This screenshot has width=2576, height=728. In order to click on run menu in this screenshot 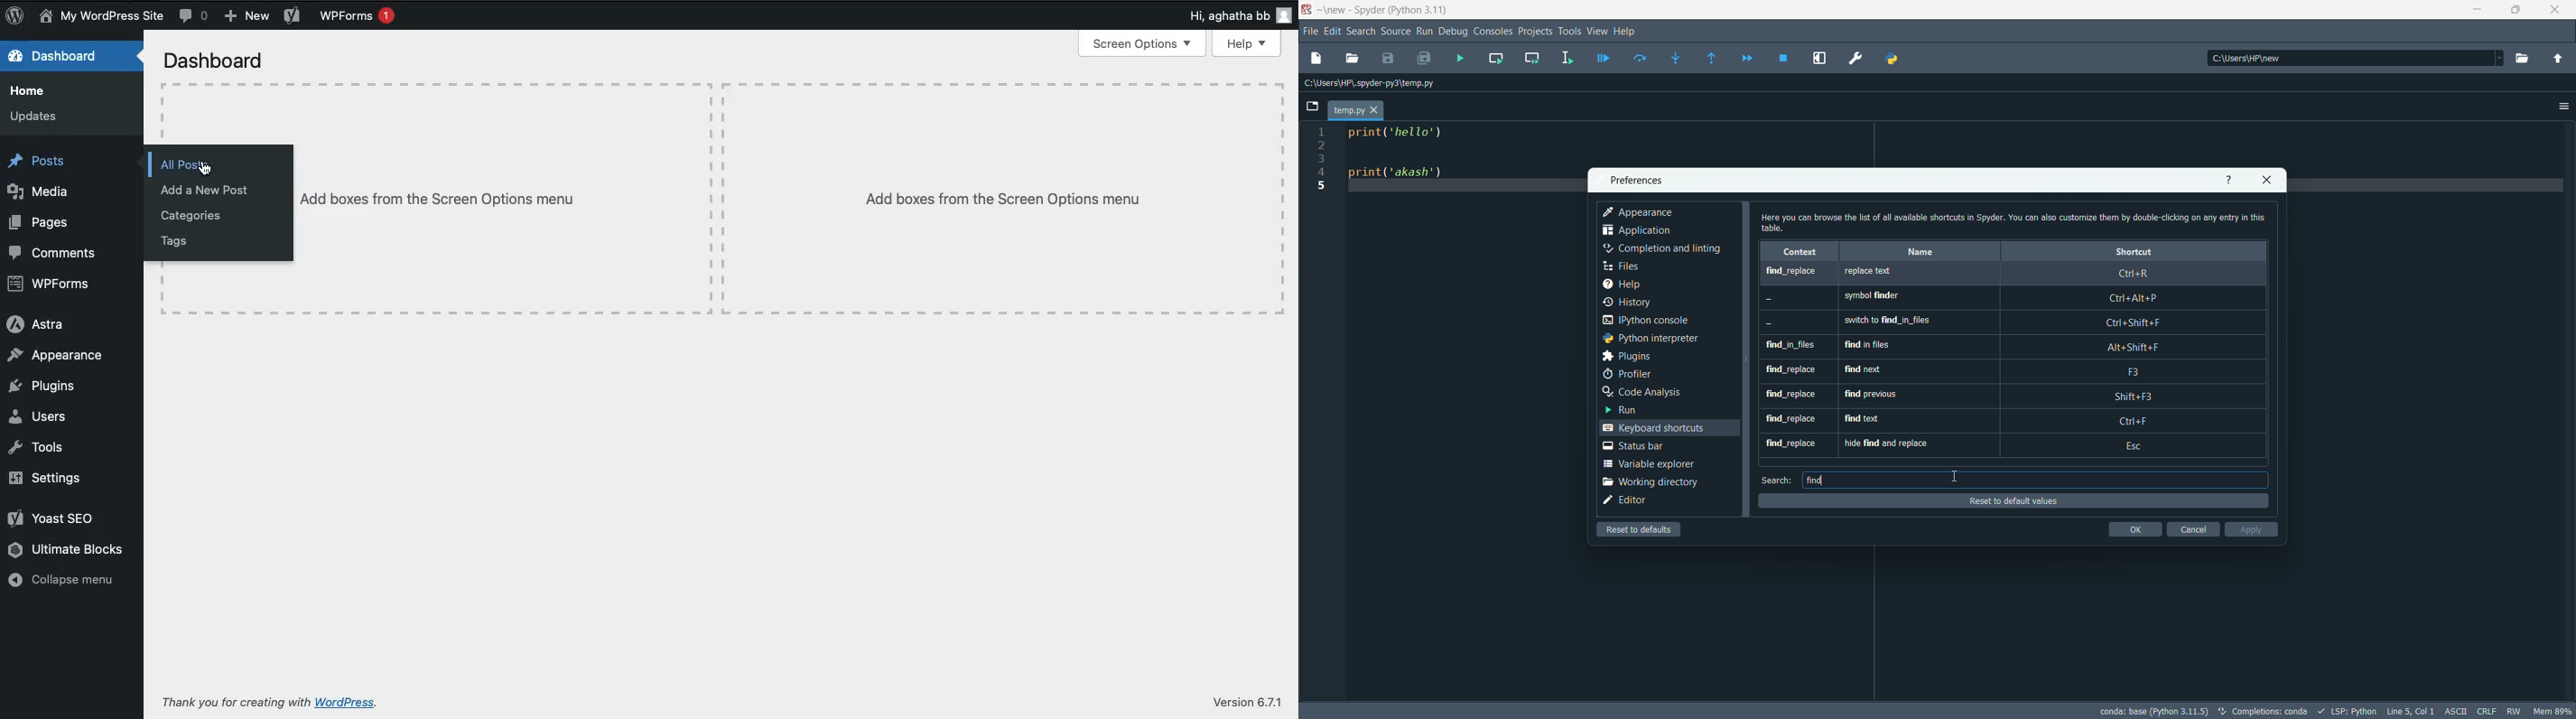, I will do `click(1423, 32)`.